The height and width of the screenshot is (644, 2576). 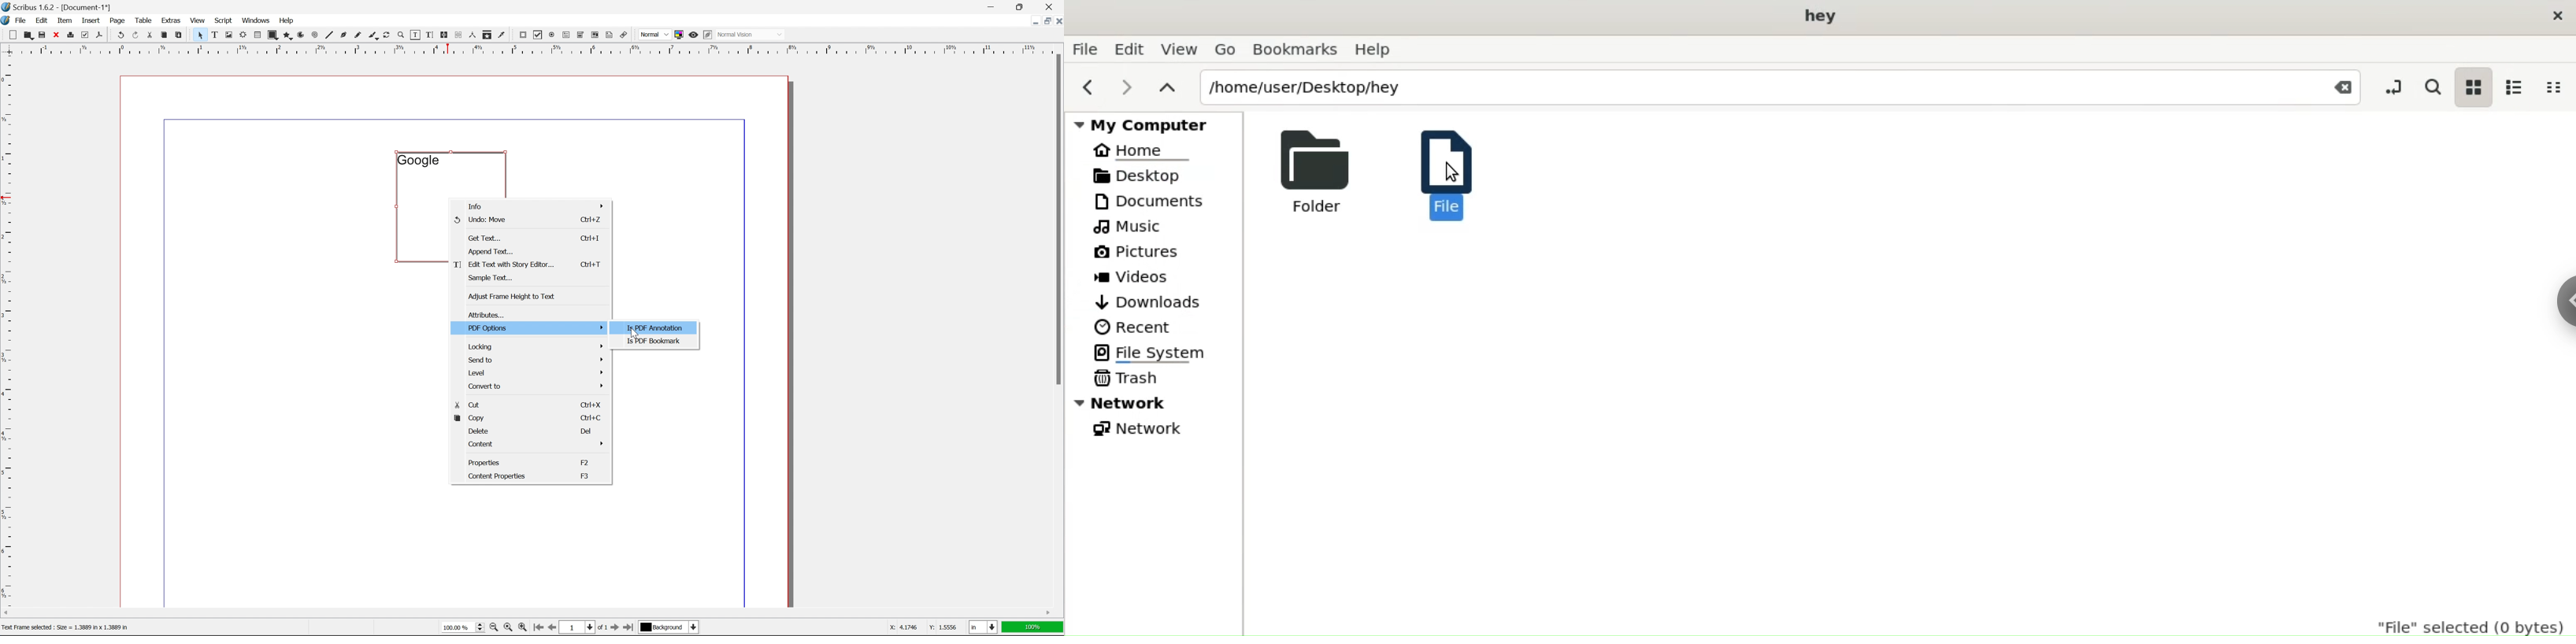 What do you see at coordinates (242, 34) in the screenshot?
I see `render frame` at bounding box center [242, 34].